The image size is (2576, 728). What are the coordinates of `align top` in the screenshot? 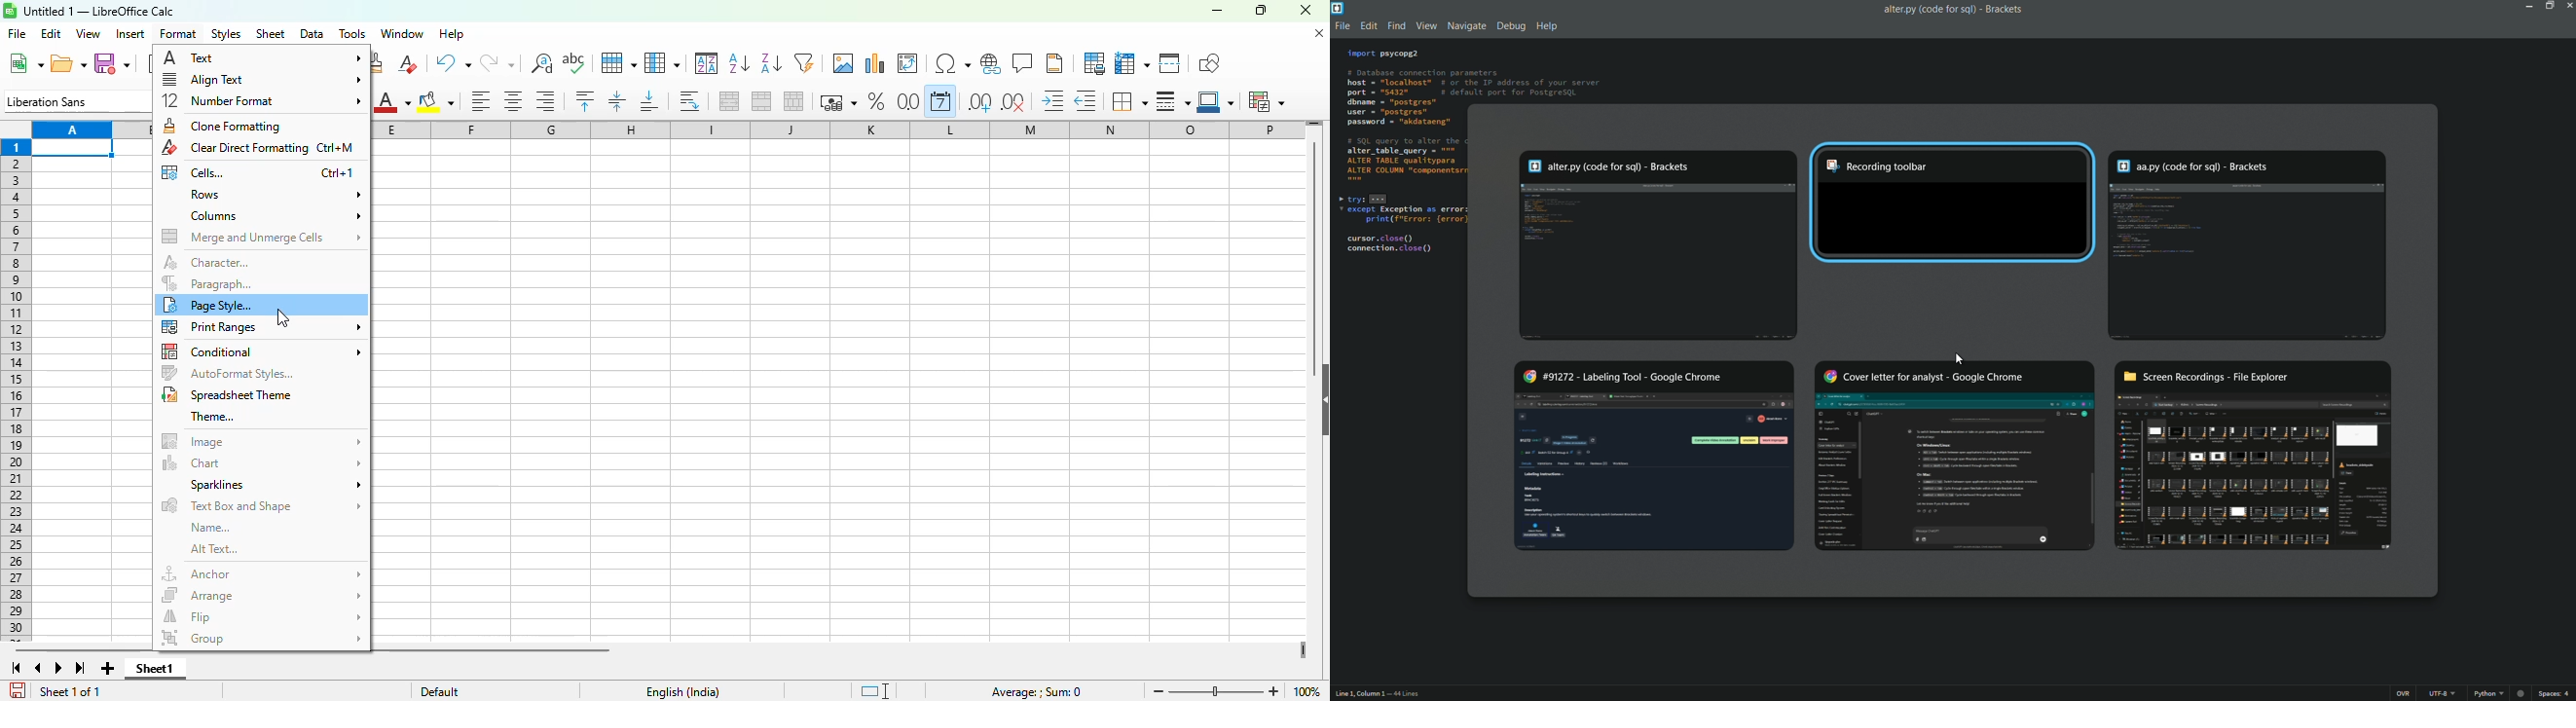 It's located at (584, 101).